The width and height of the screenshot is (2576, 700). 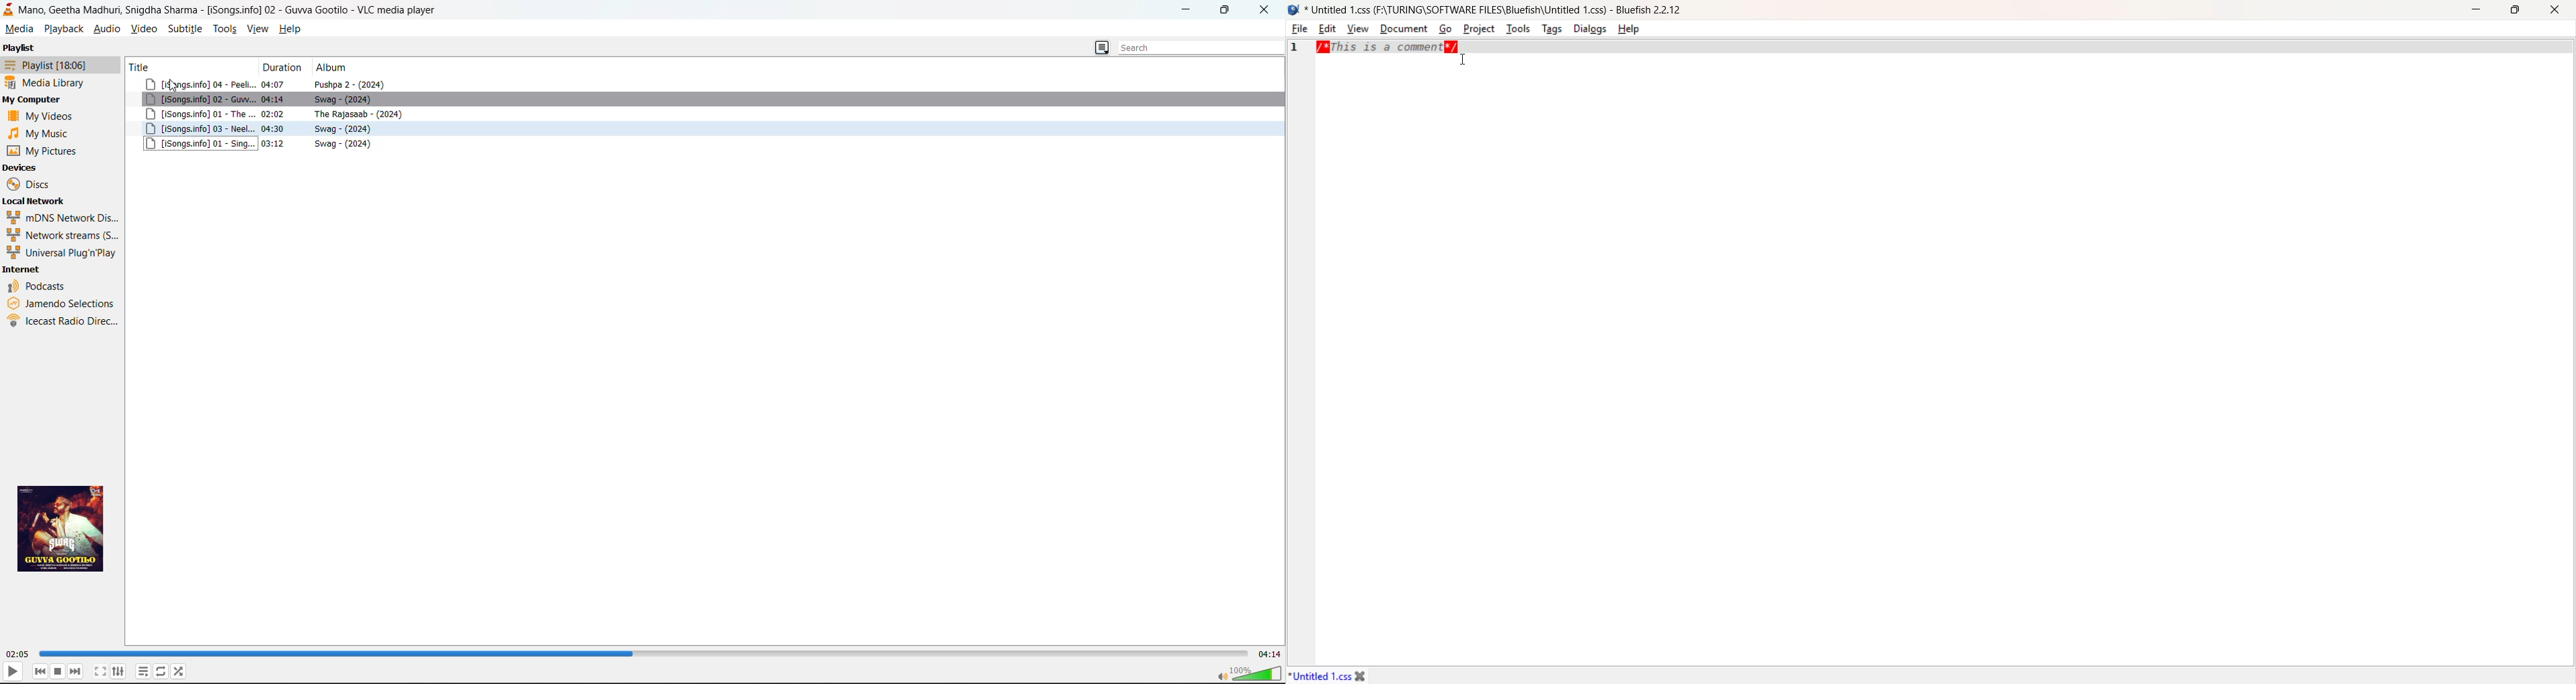 I want to click on File, so click(x=1299, y=28).